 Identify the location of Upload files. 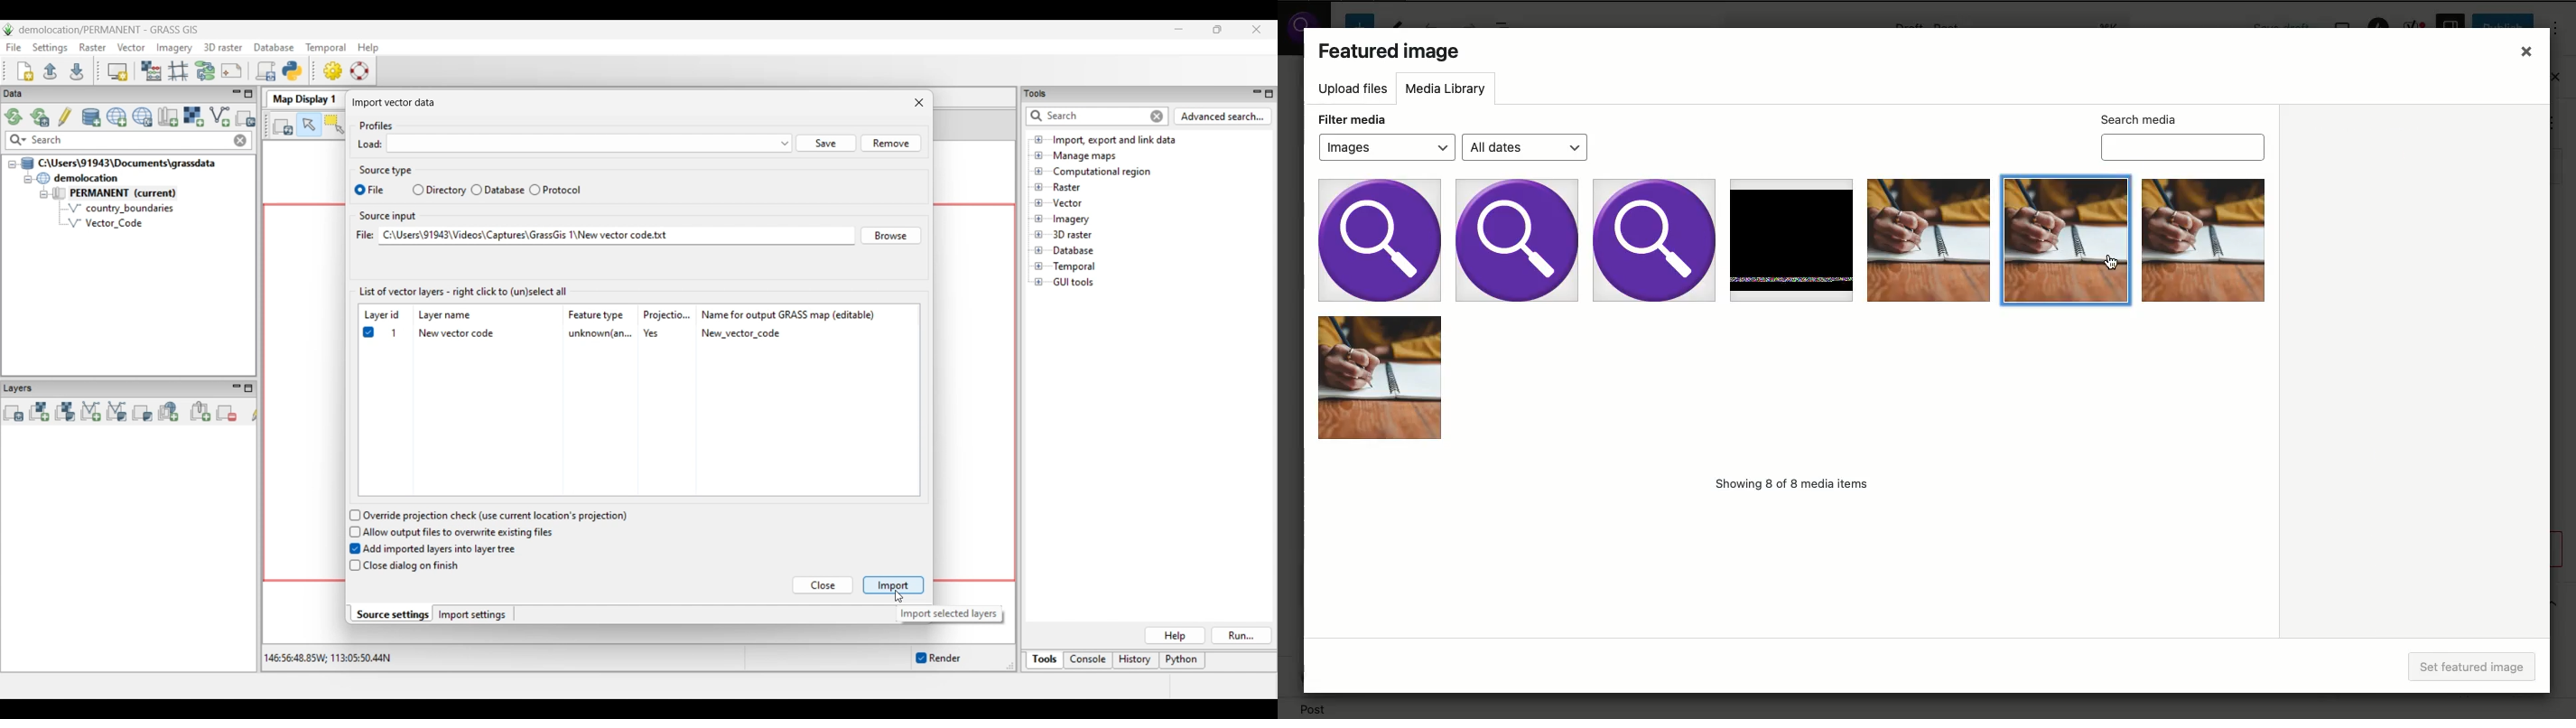
(1357, 90).